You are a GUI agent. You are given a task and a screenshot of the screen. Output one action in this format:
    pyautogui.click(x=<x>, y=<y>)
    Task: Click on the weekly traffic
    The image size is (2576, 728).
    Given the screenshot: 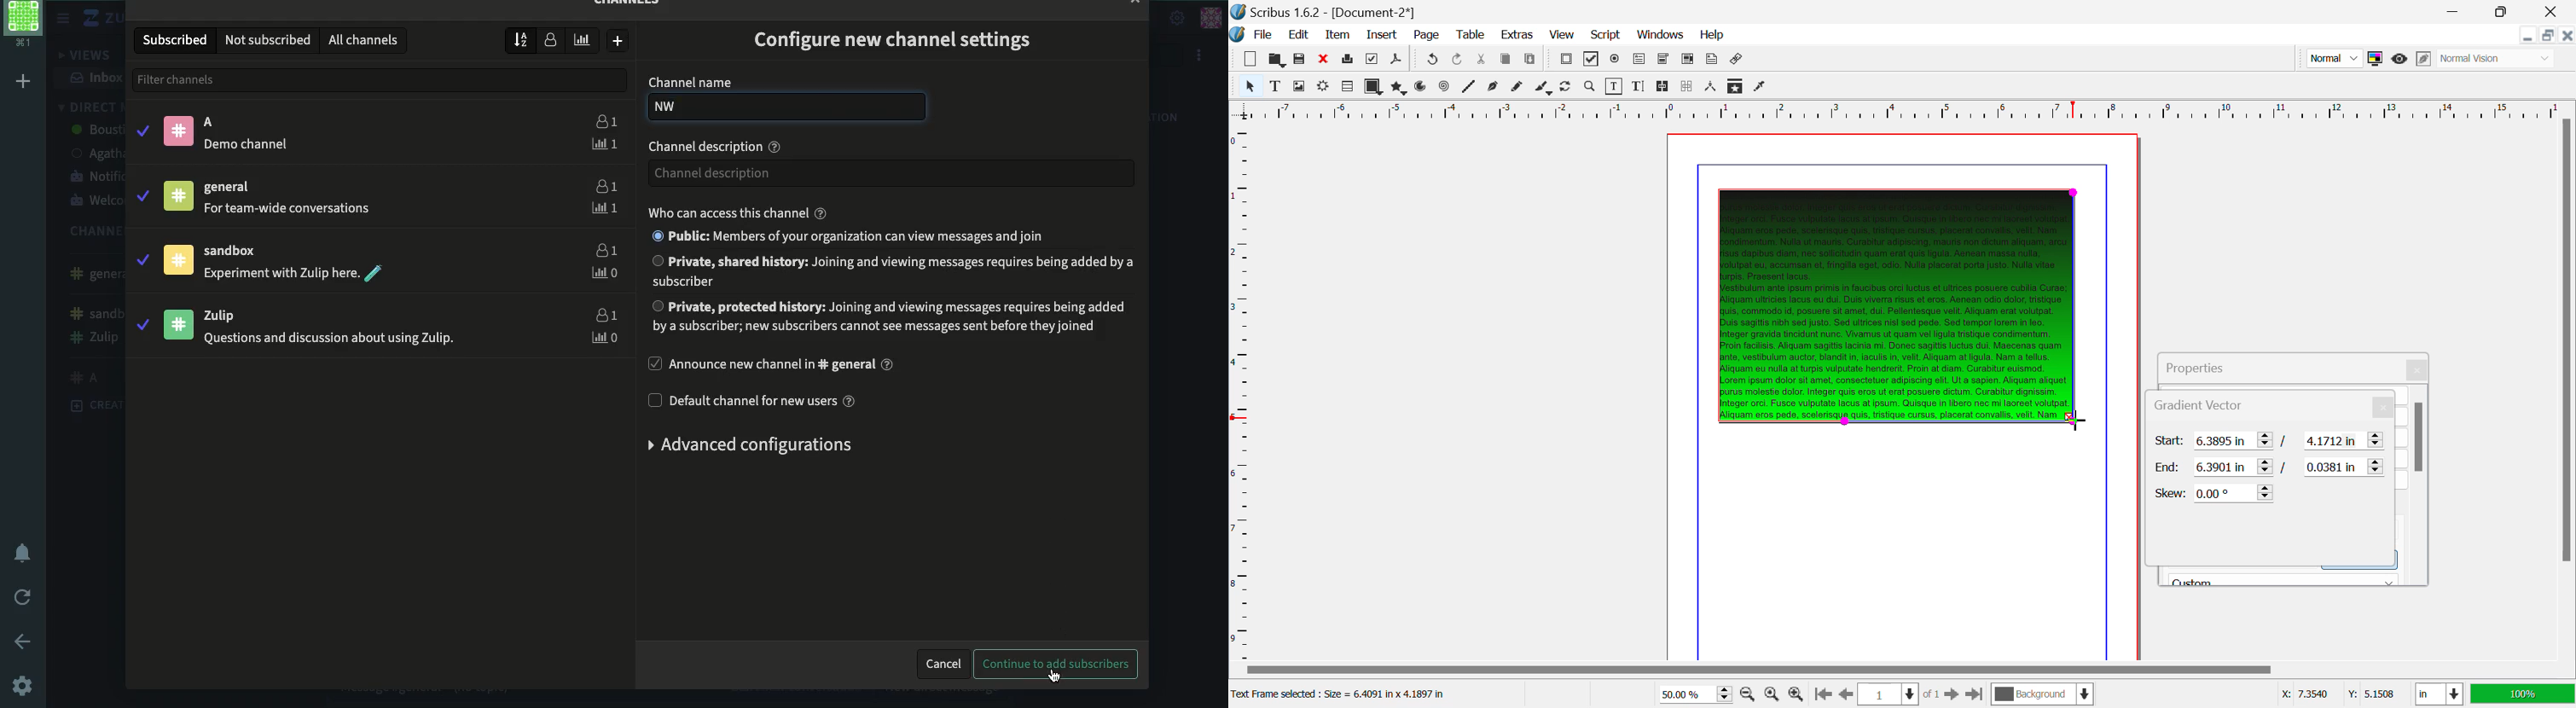 What is the action you would take?
    pyautogui.click(x=583, y=41)
    